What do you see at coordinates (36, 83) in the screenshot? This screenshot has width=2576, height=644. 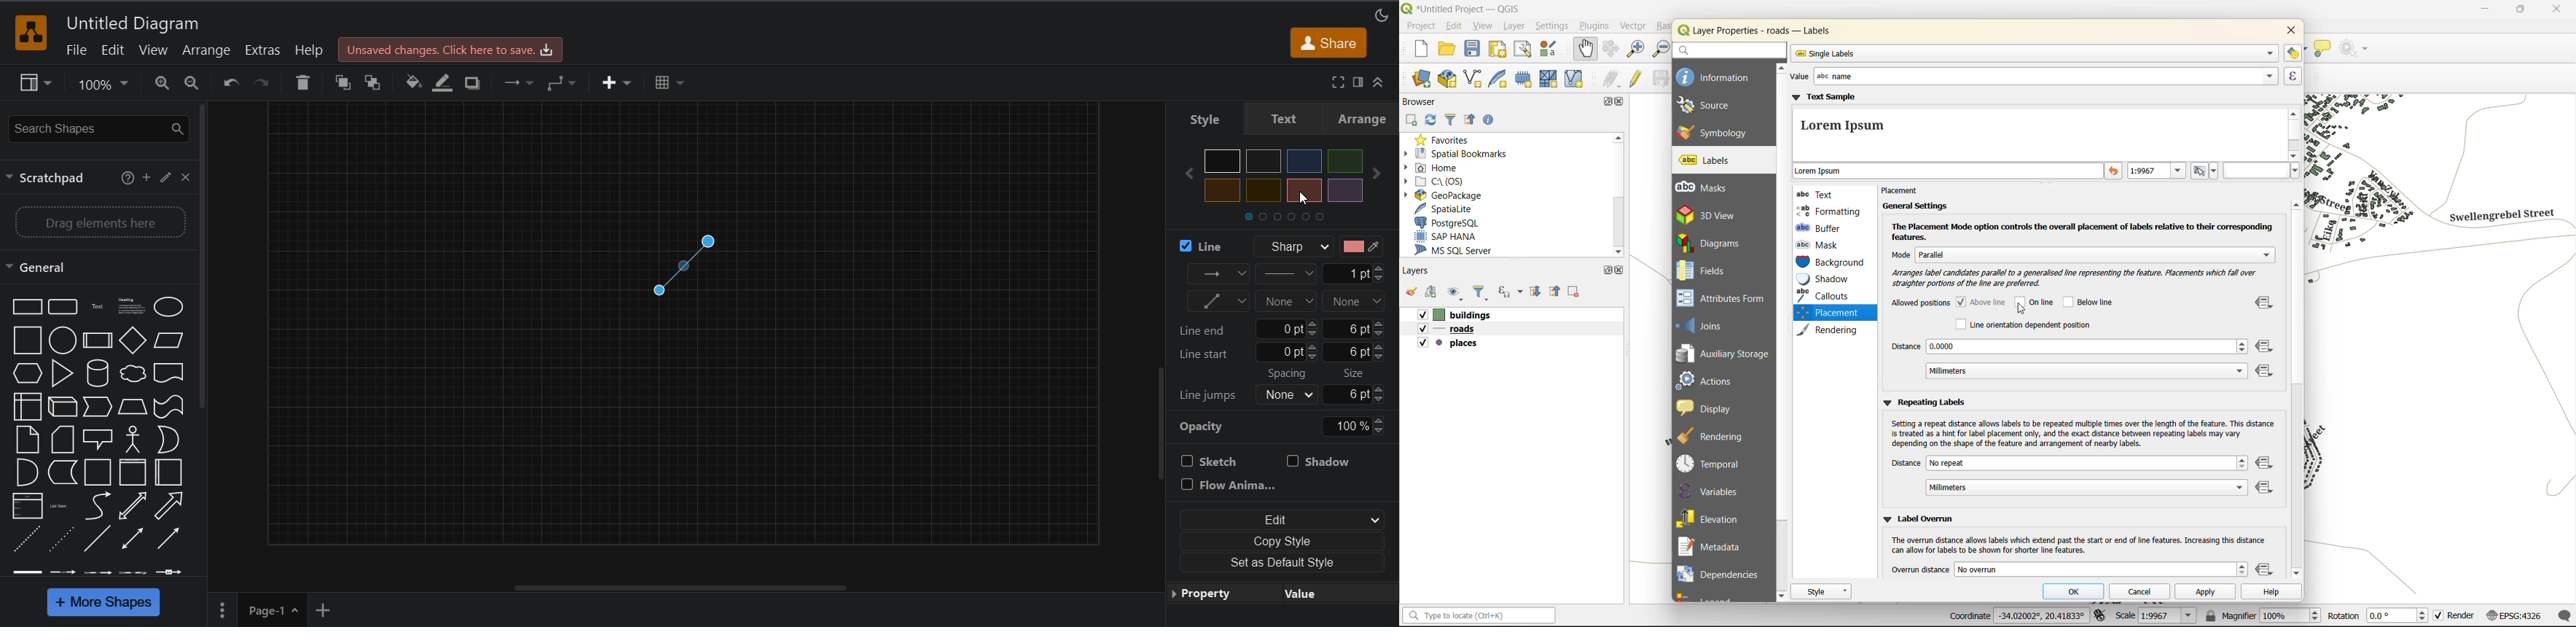 I see `view` at bounding box center [36, 83].